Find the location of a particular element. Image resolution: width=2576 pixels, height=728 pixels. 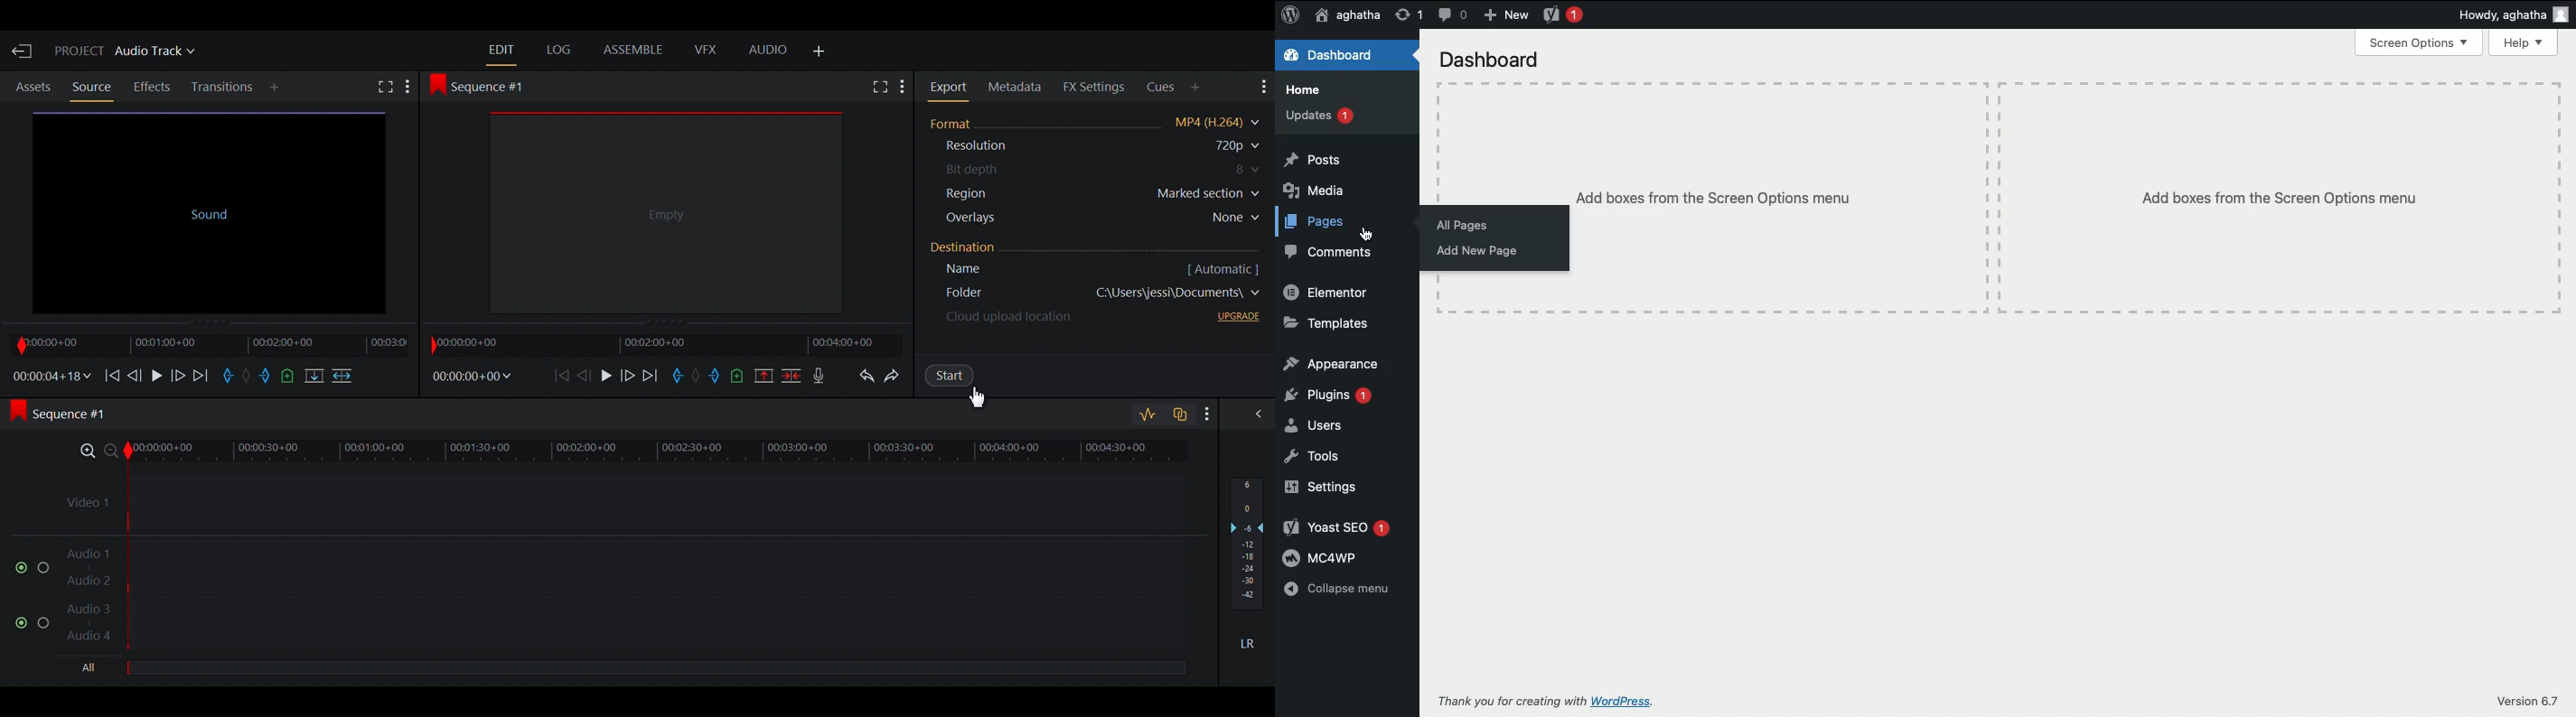

00.00.04+18 is located at coordinates (48, 376).